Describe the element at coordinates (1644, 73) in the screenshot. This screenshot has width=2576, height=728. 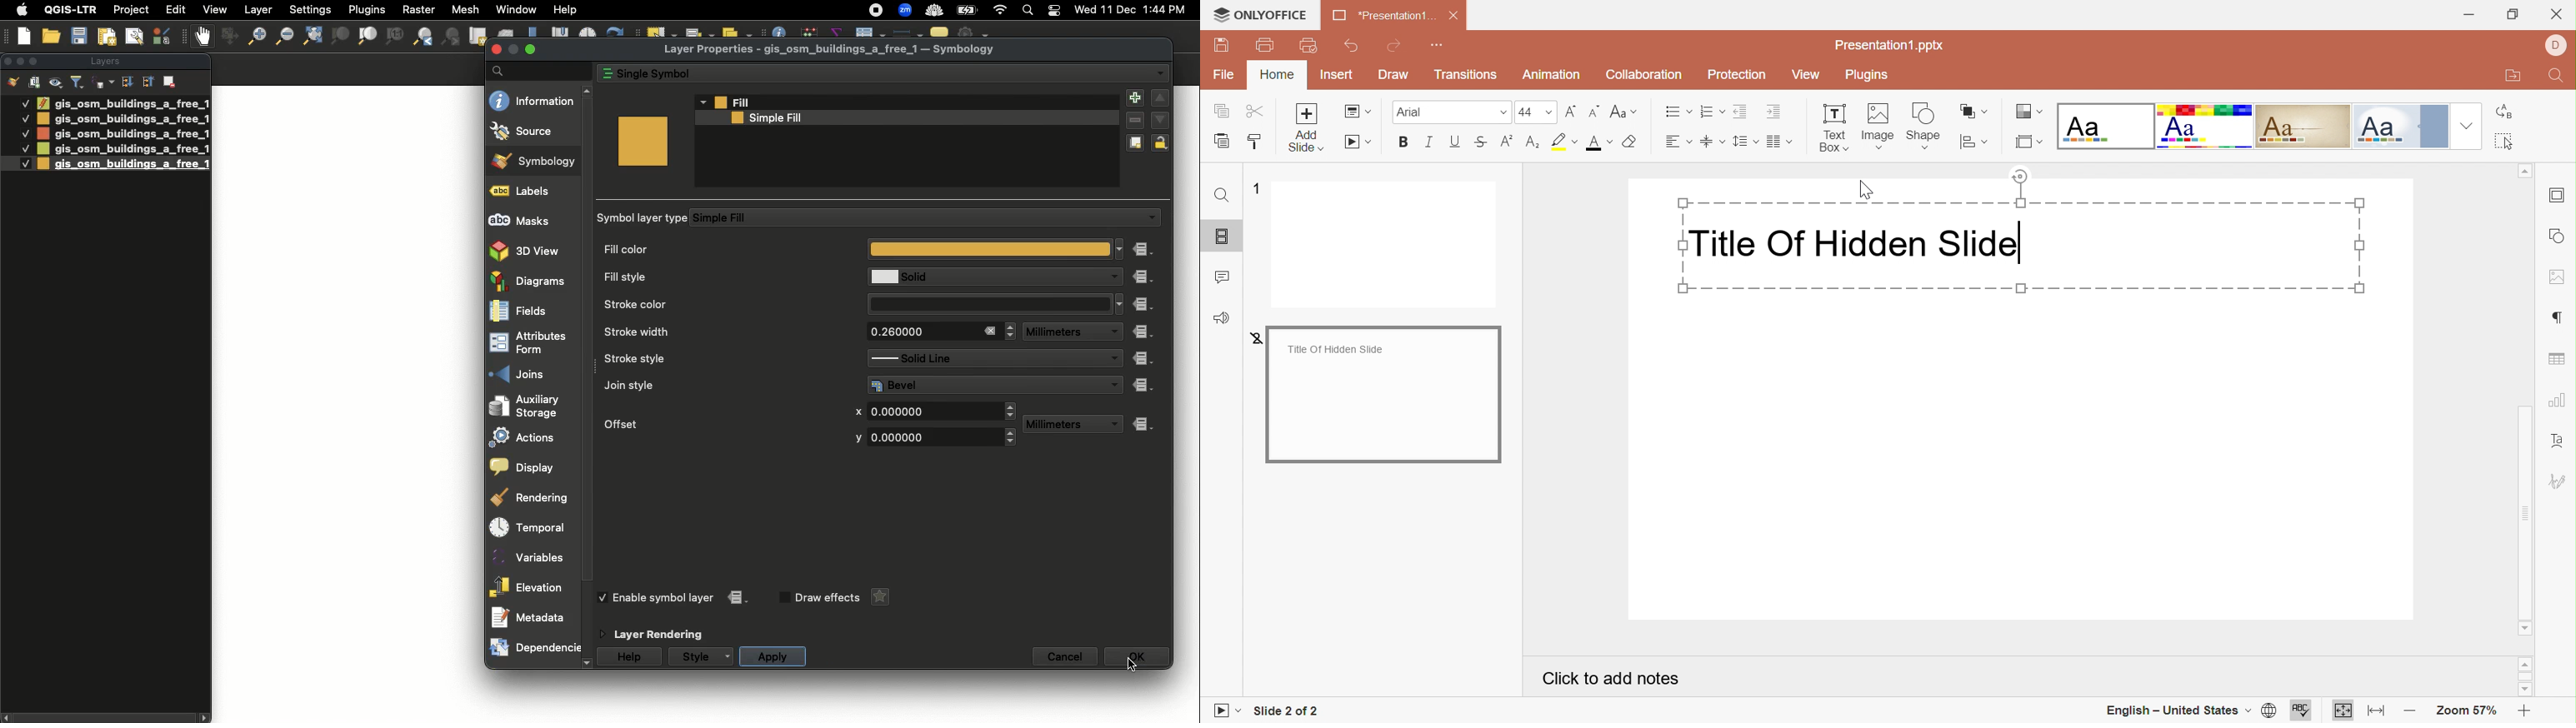
I see `Collaboration` at that location.